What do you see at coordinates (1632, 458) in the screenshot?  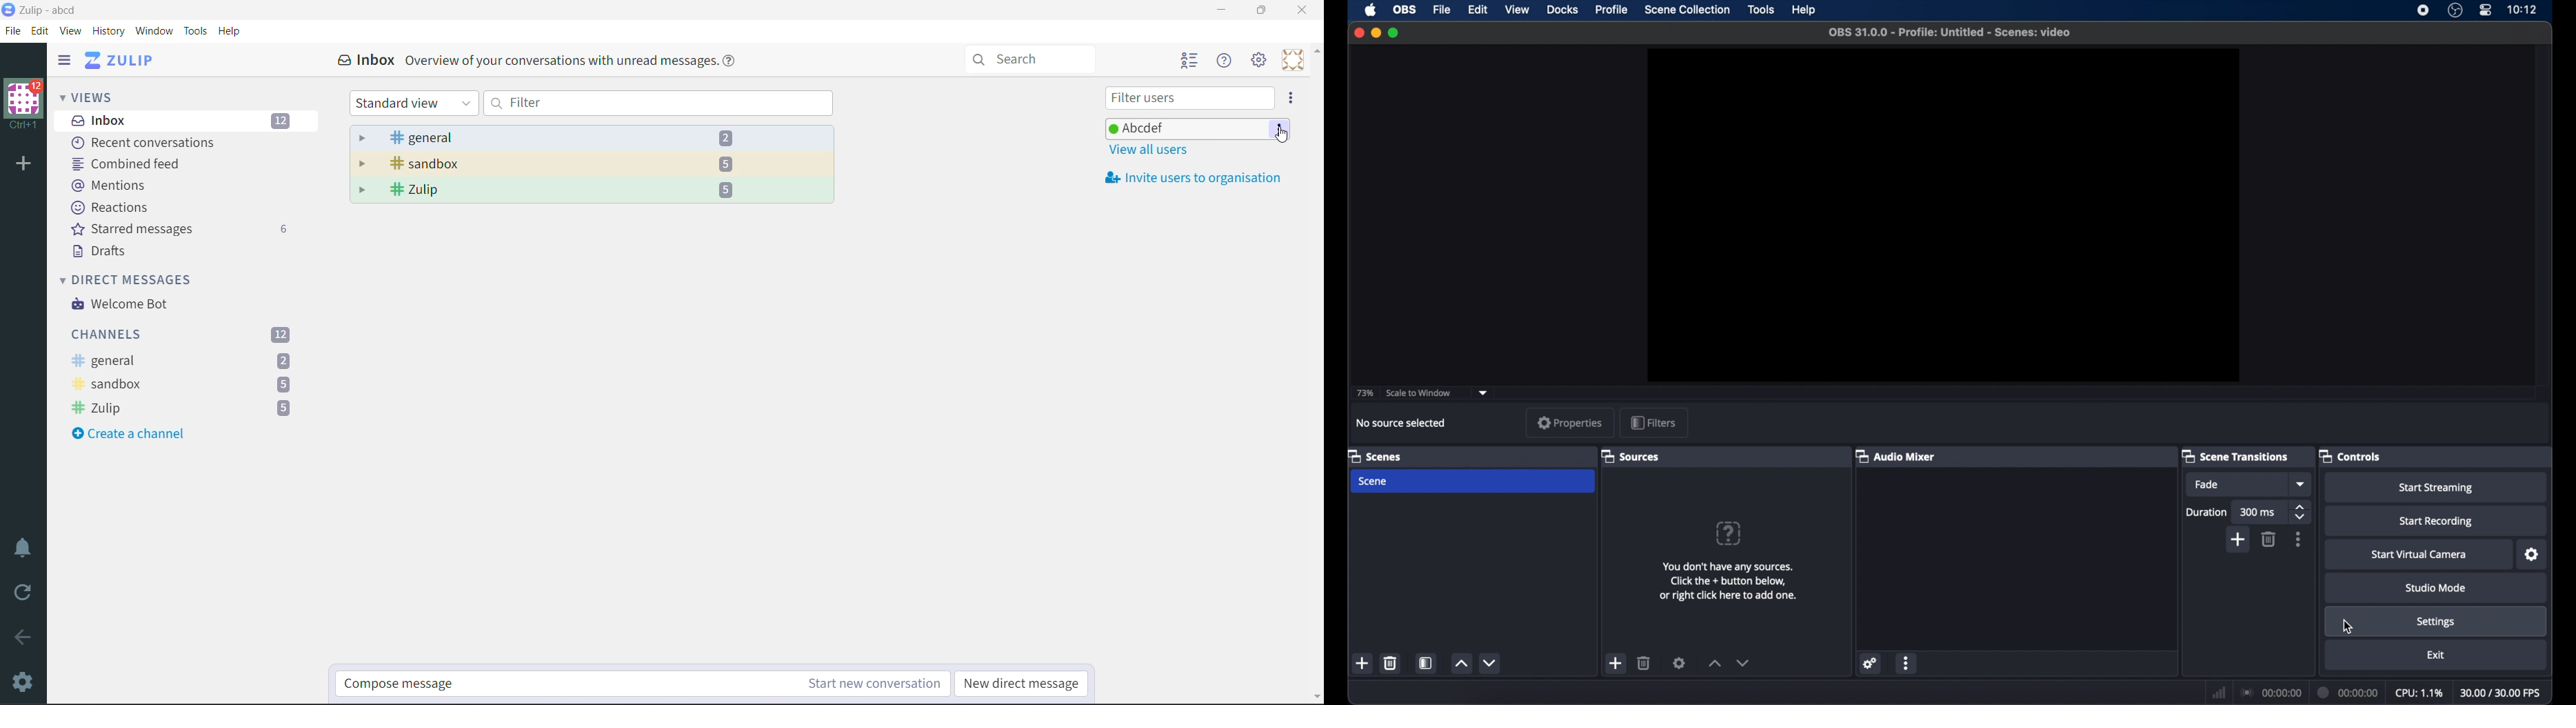 I see `sources` at bounding box center [1632, 458].